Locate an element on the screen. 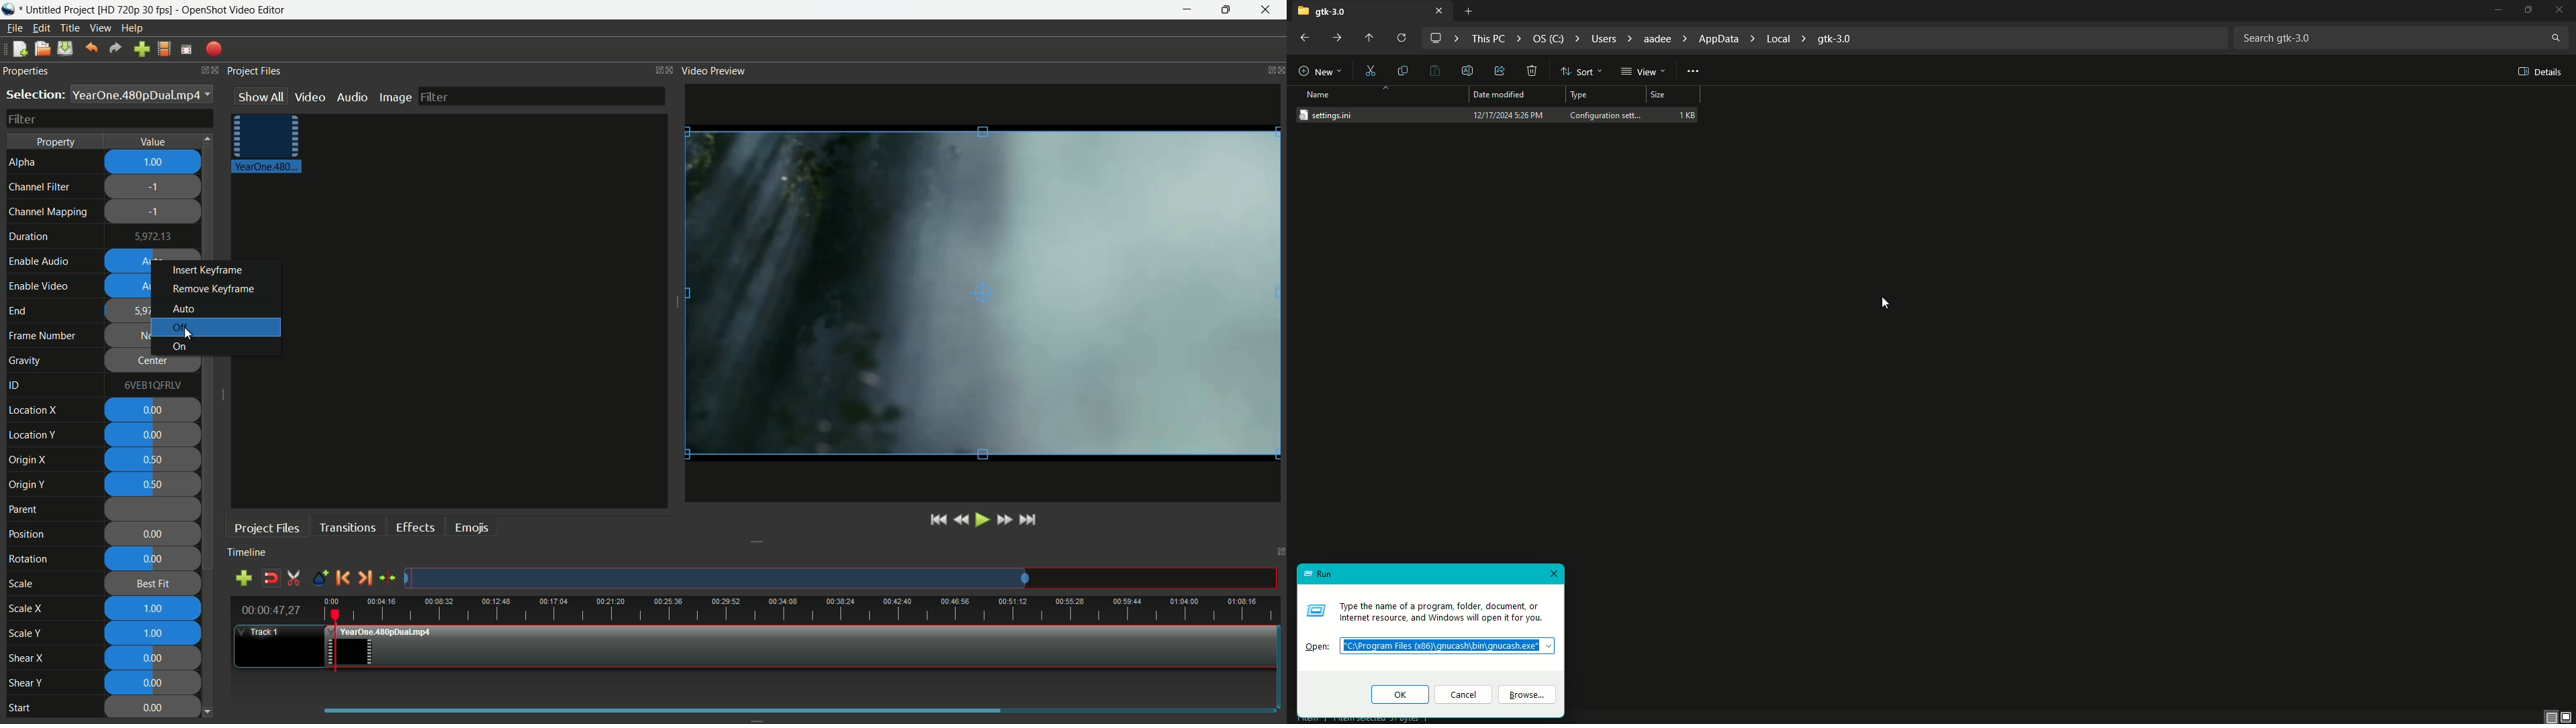 Image resolution: width=2576 pixels, height=728 pixels. Run is located at coordinates (1319, 575).